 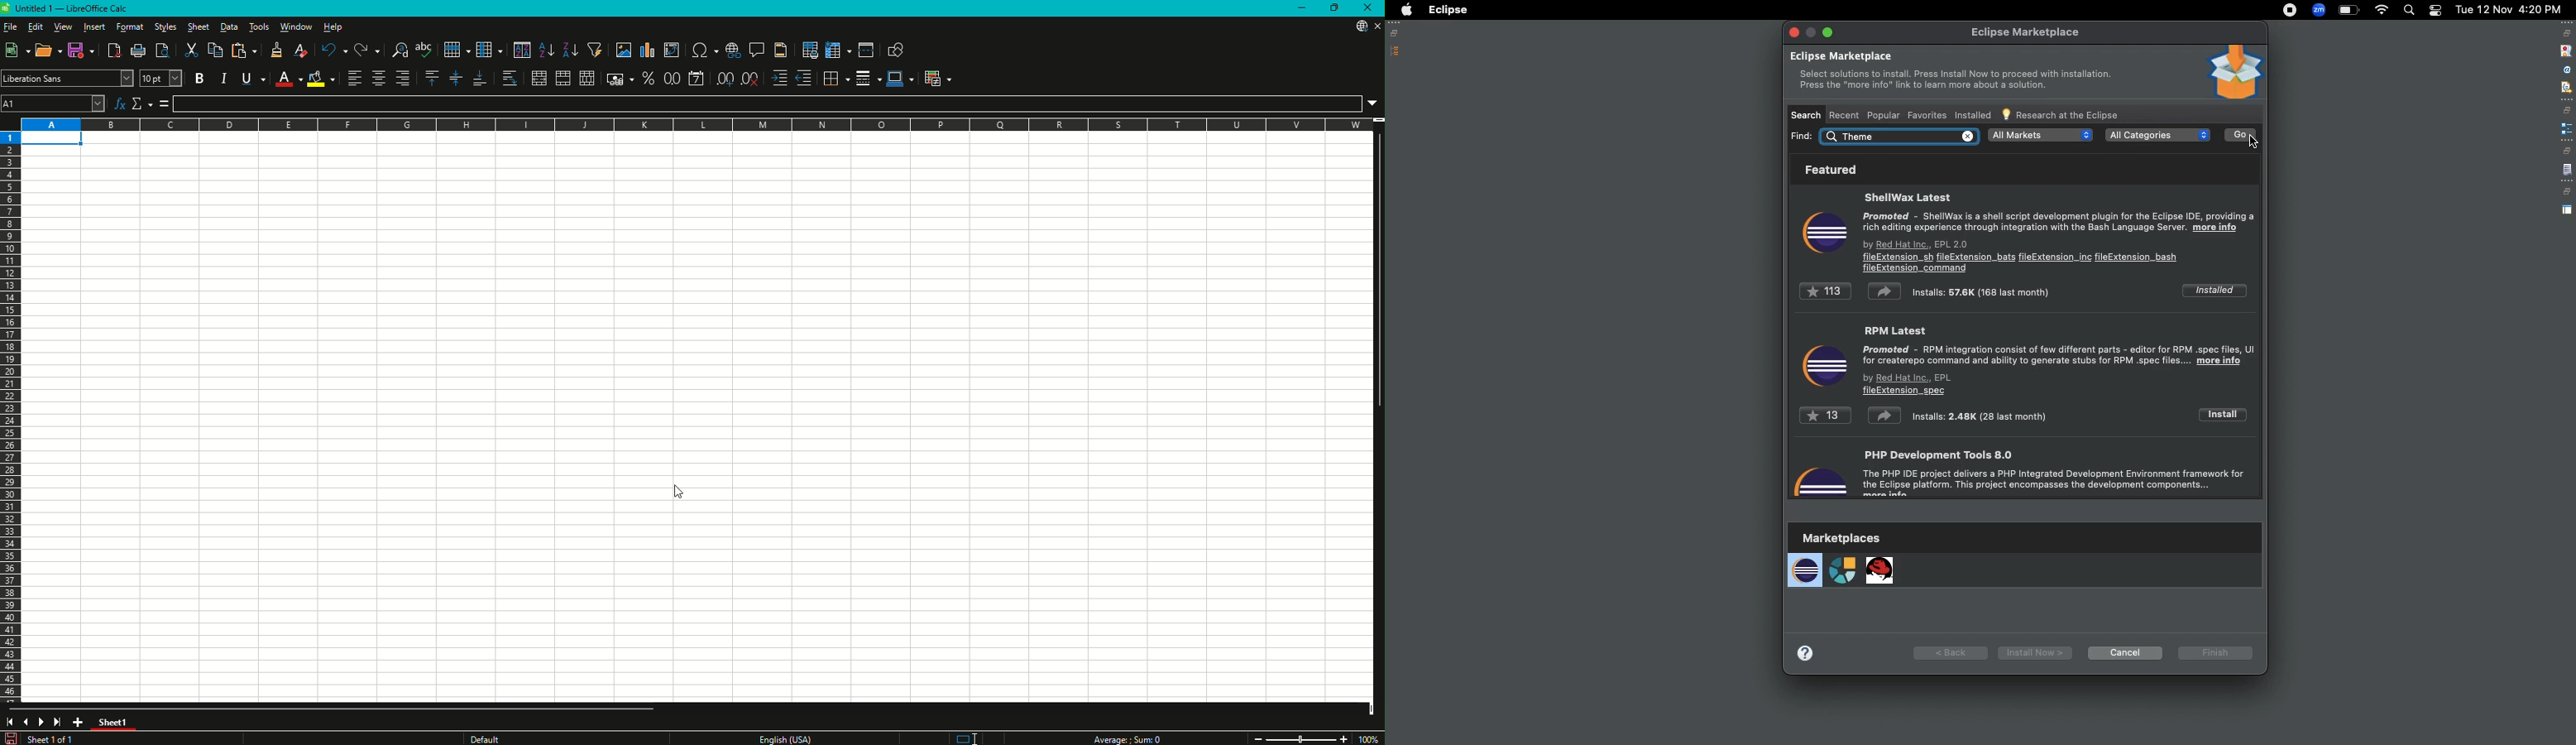 What do you see at coordinates (750, 78) in the screenshot?
I see `Delete Decimal Place` at bounding box center [750, 78].